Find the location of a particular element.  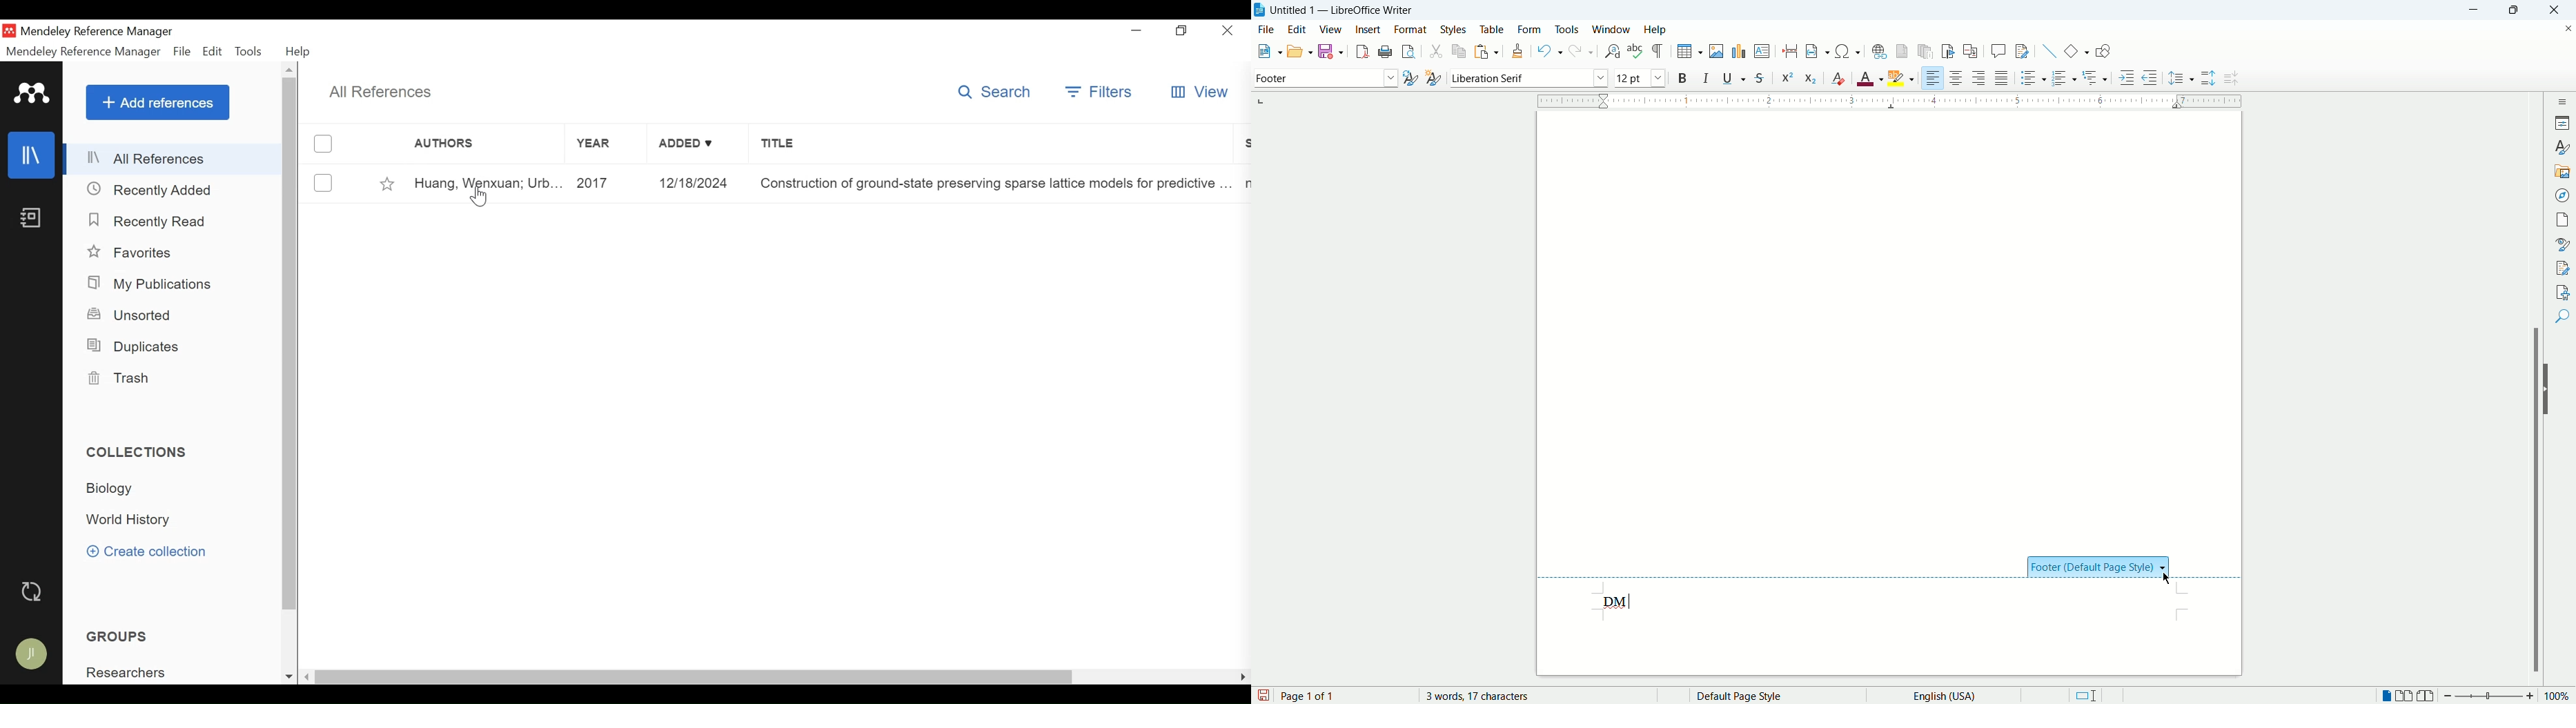

Vertical Scroll bar is located at coordinates (292, 344).